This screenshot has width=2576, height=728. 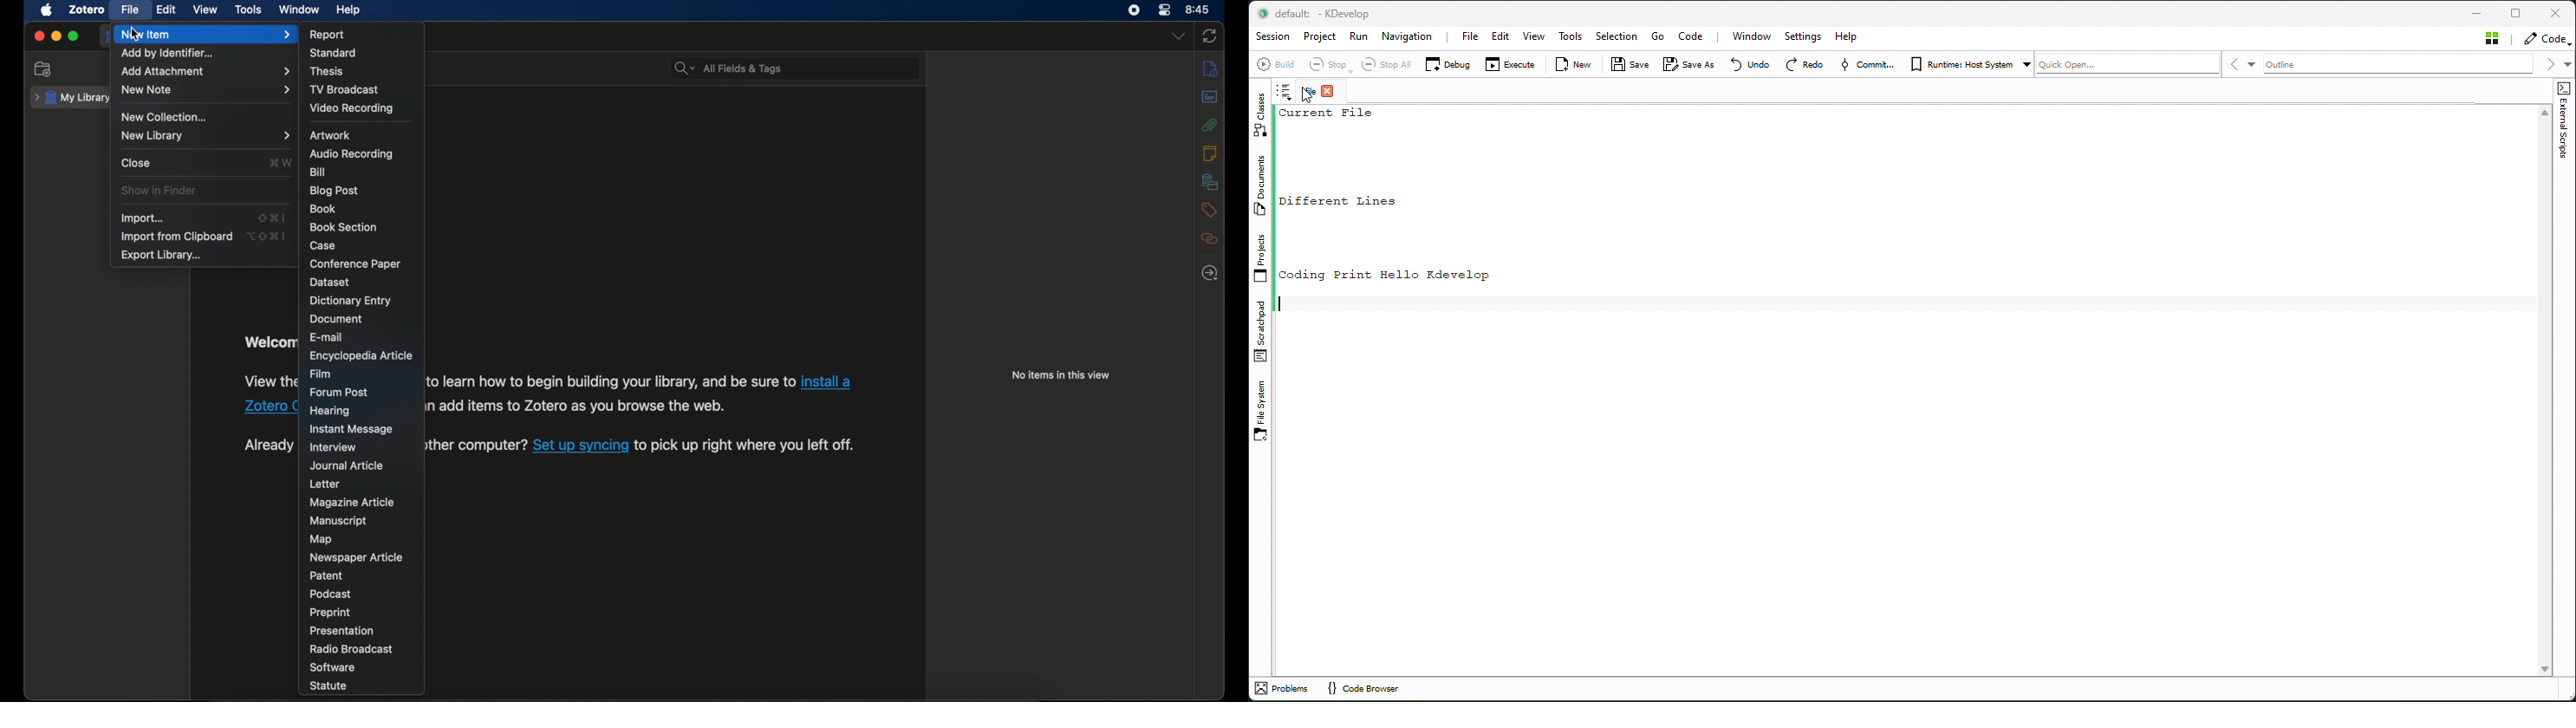 What do you see at coordinates (328, 34) in the screenshot?
I see `report` at bounding box center [328, 34].